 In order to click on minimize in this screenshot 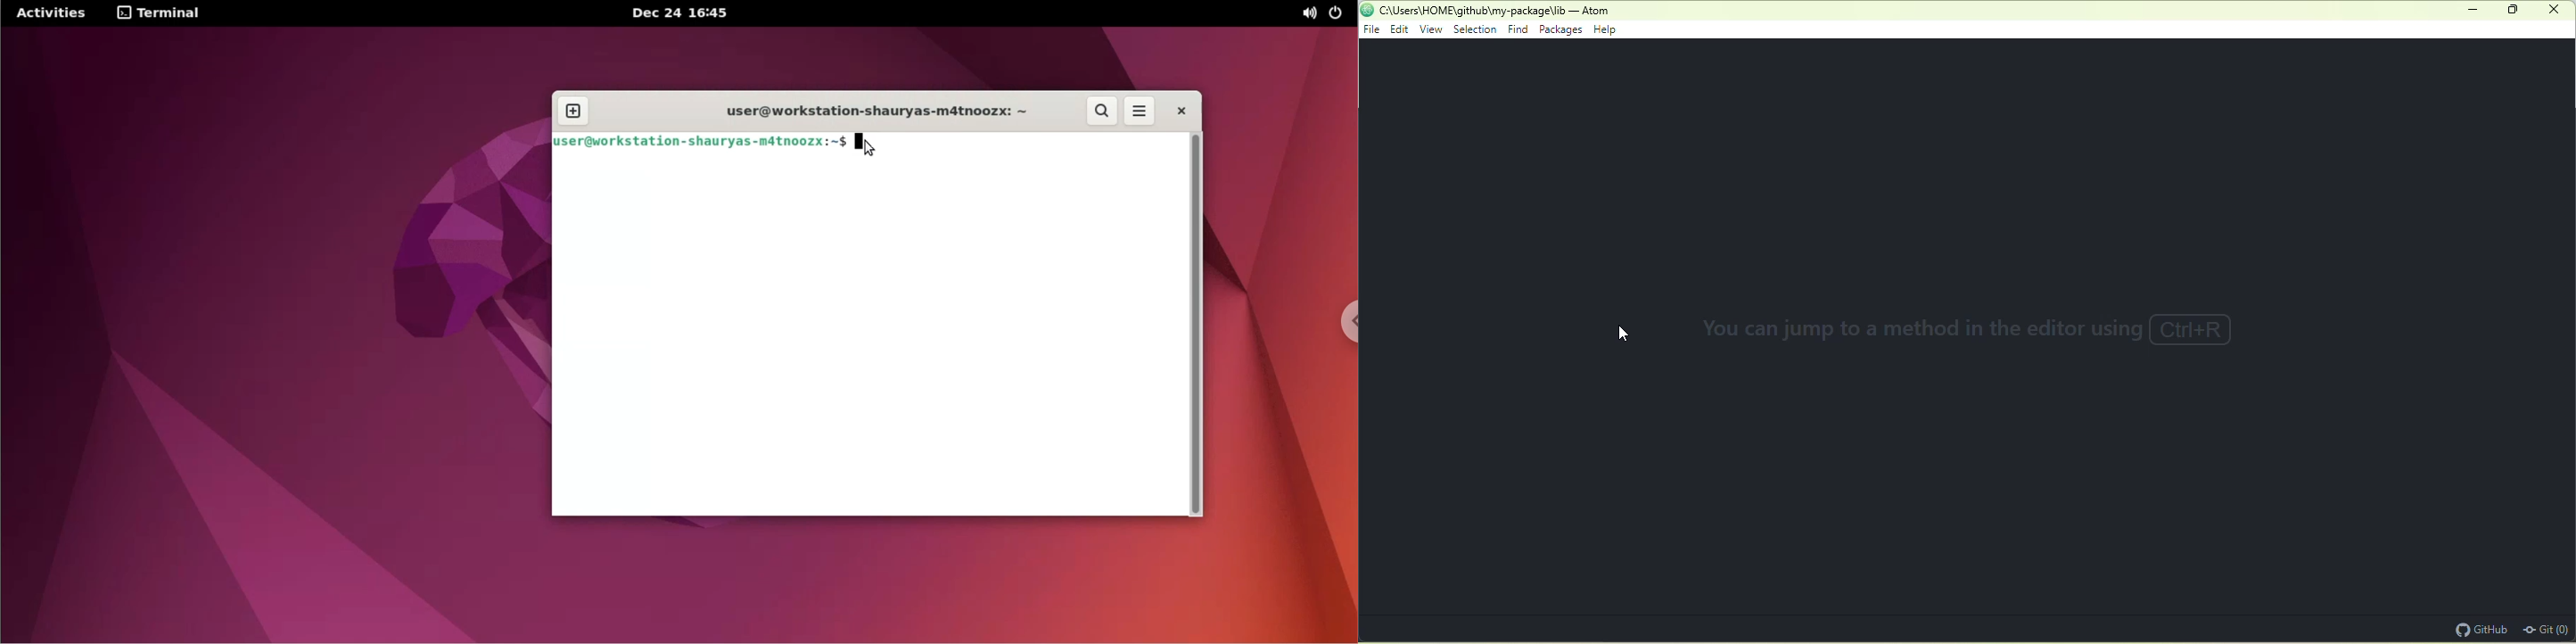, I will do `click(2474, 11)`.